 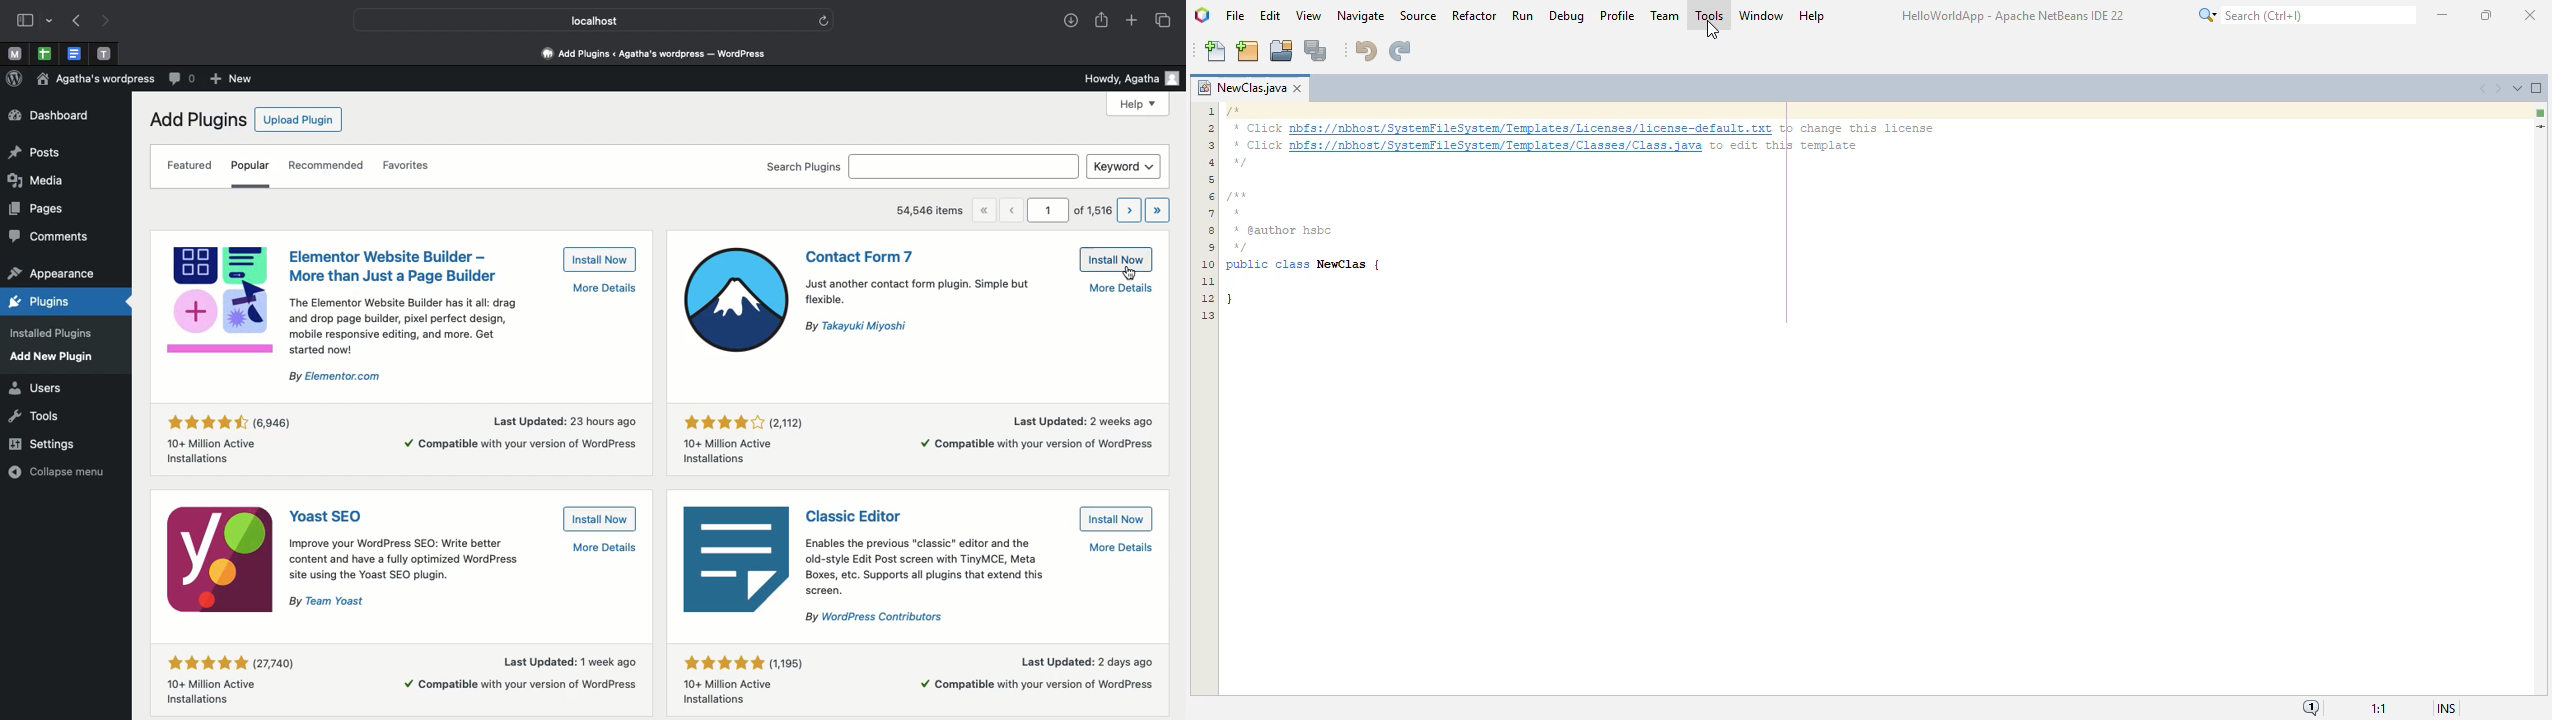 What do you see at coordinates (231, 78) in the screenshot?
I see `New` at bounding box center [231, 78].